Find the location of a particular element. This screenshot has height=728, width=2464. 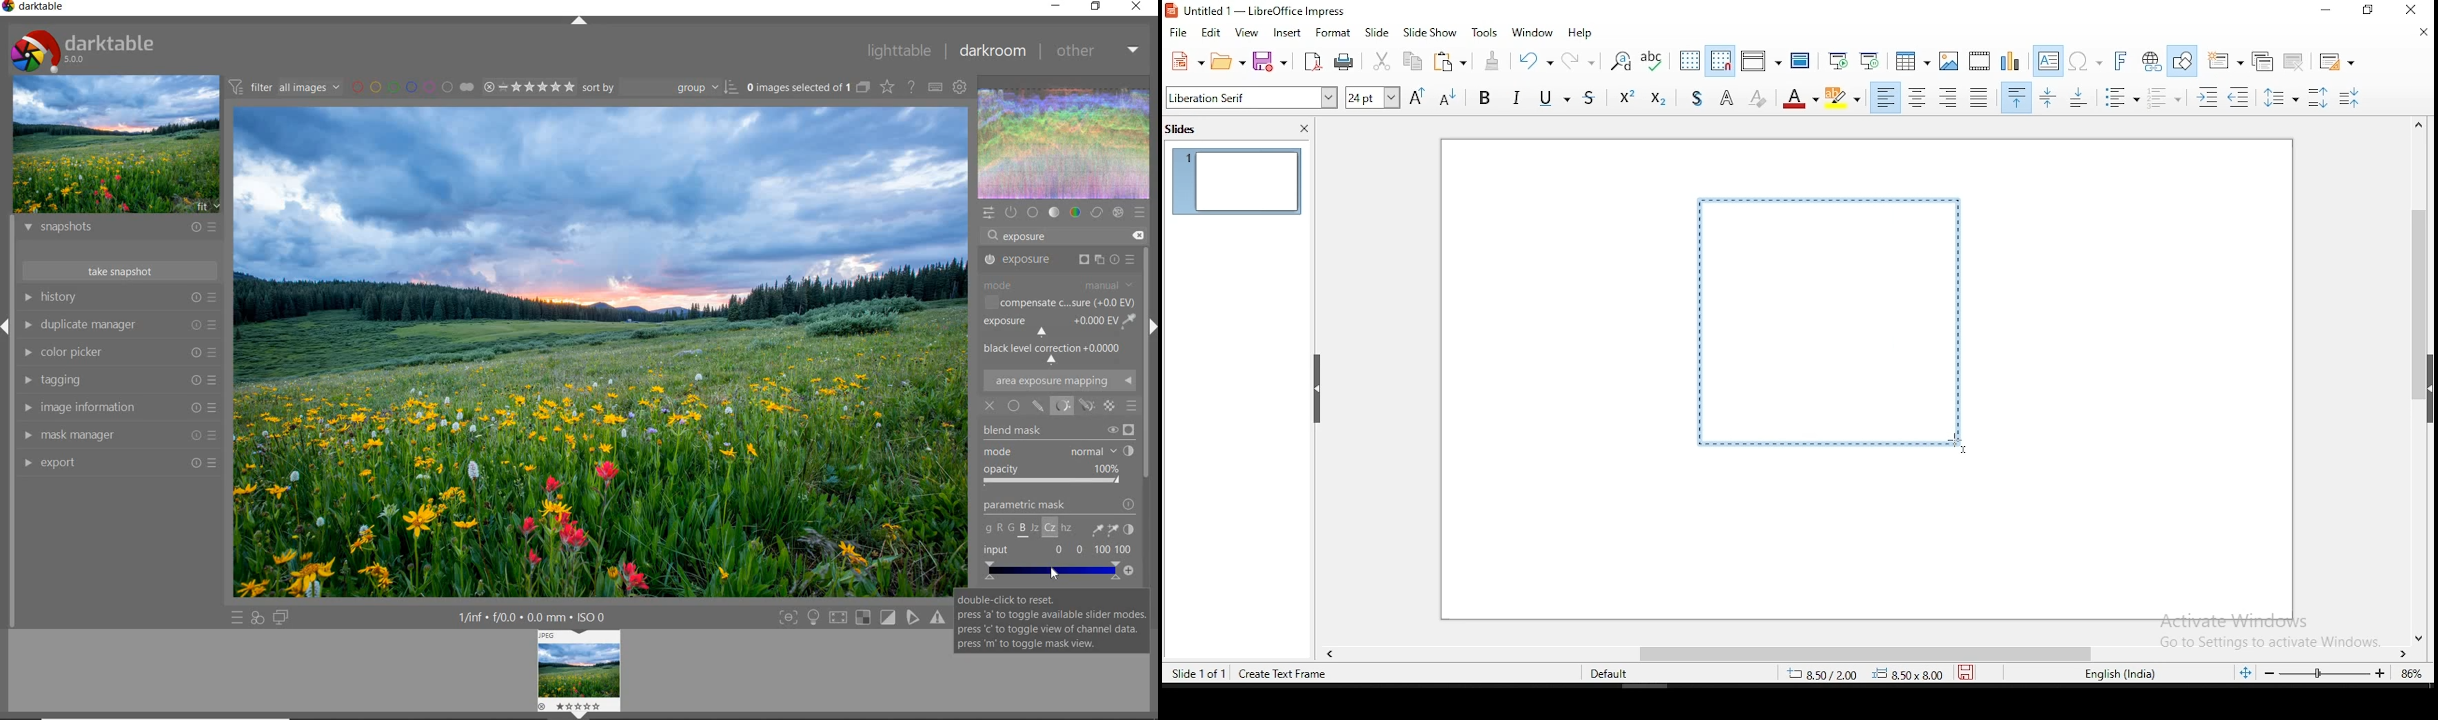

insert video is located at coordinates (1978, 62).